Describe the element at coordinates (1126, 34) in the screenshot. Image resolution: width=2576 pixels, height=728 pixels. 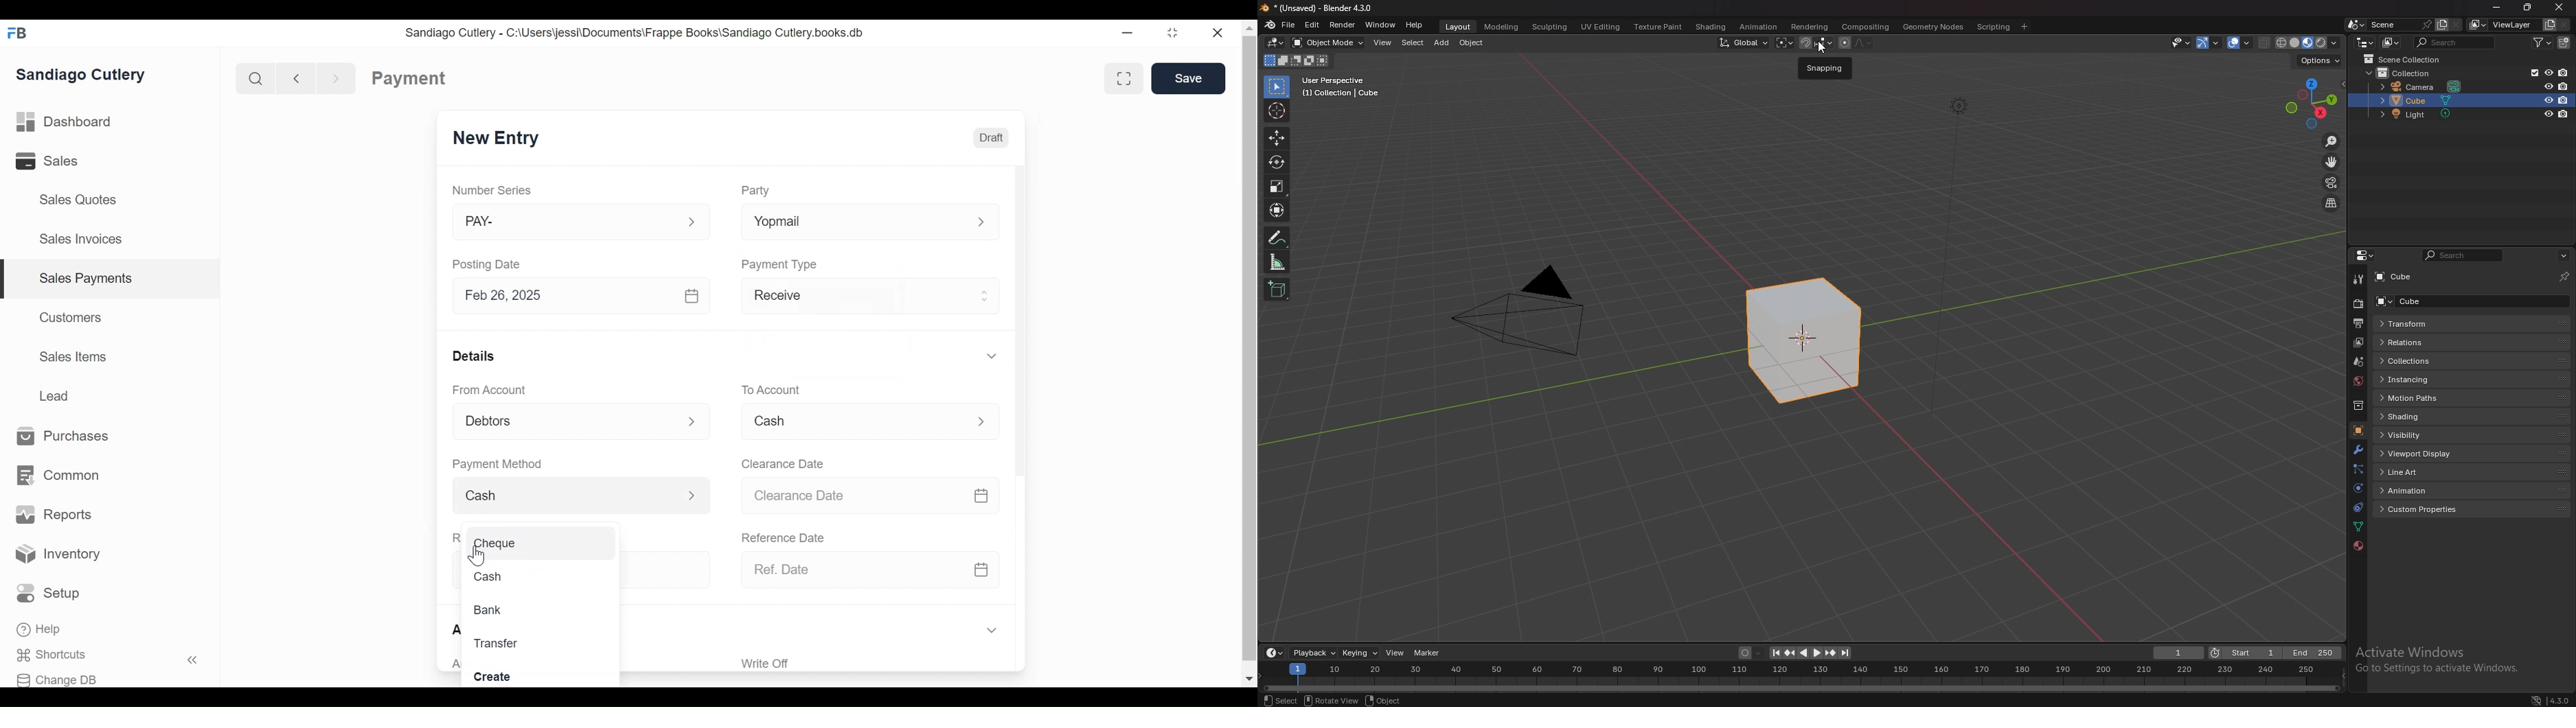
I see `Minimize` at that location.